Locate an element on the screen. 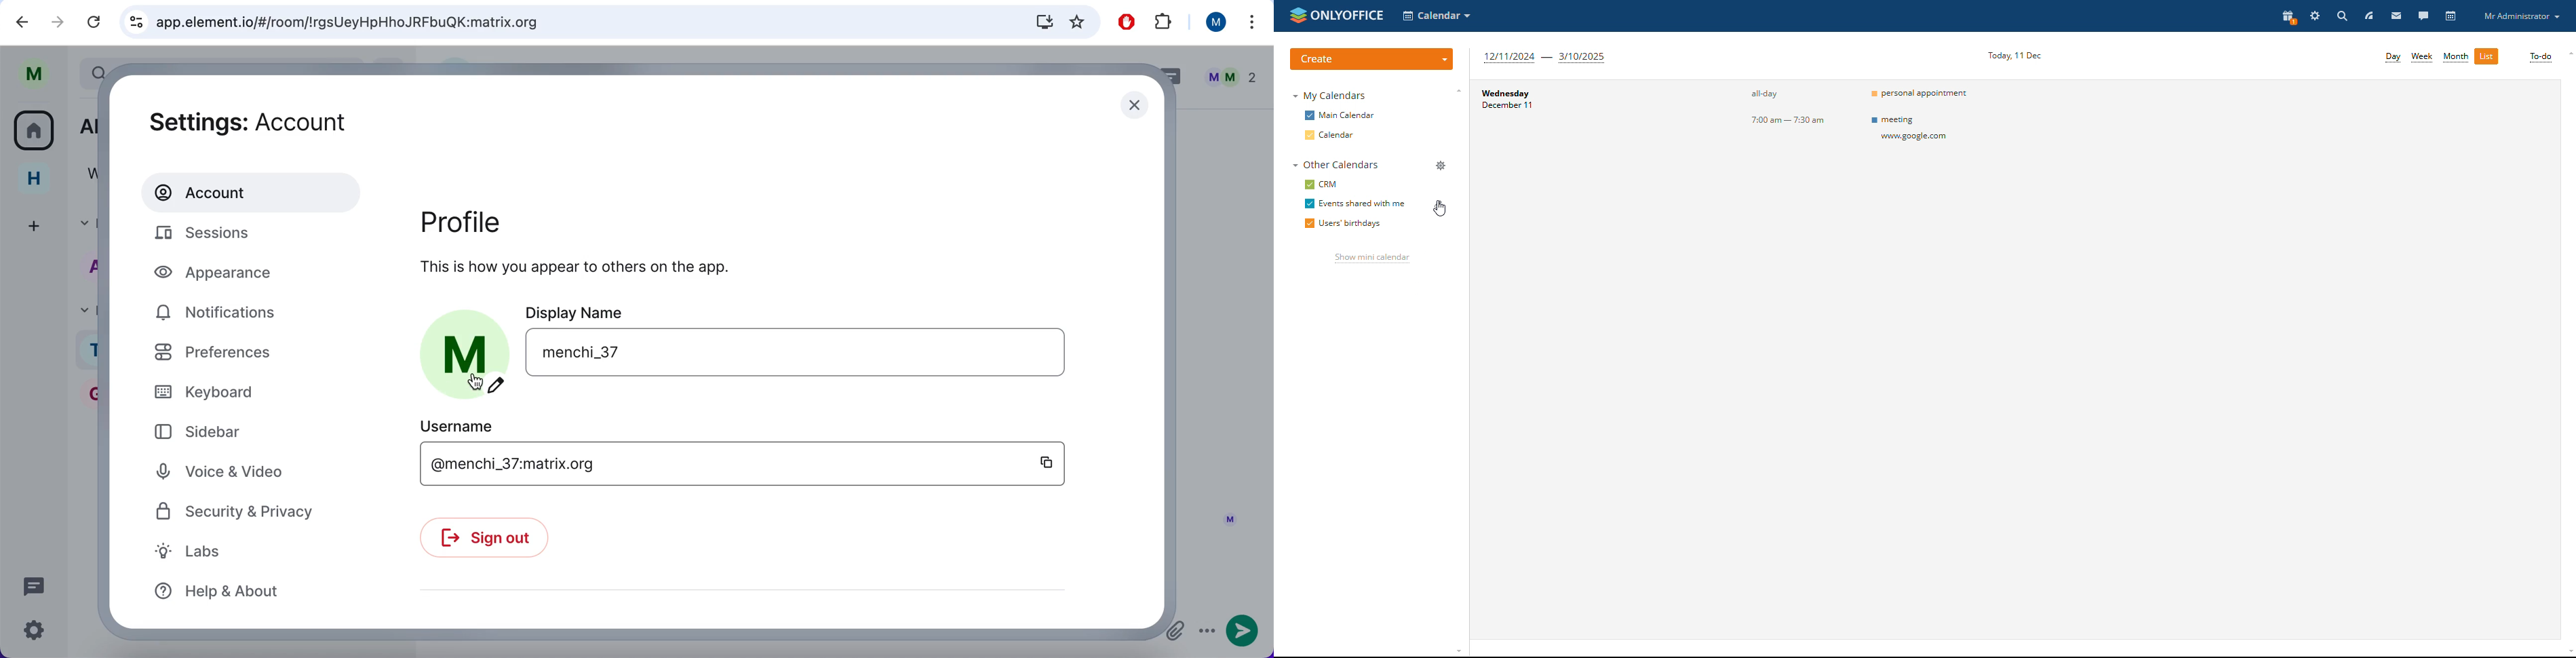 The image size is (2576, 672). scroll down is located at coordinates (2568, 653).